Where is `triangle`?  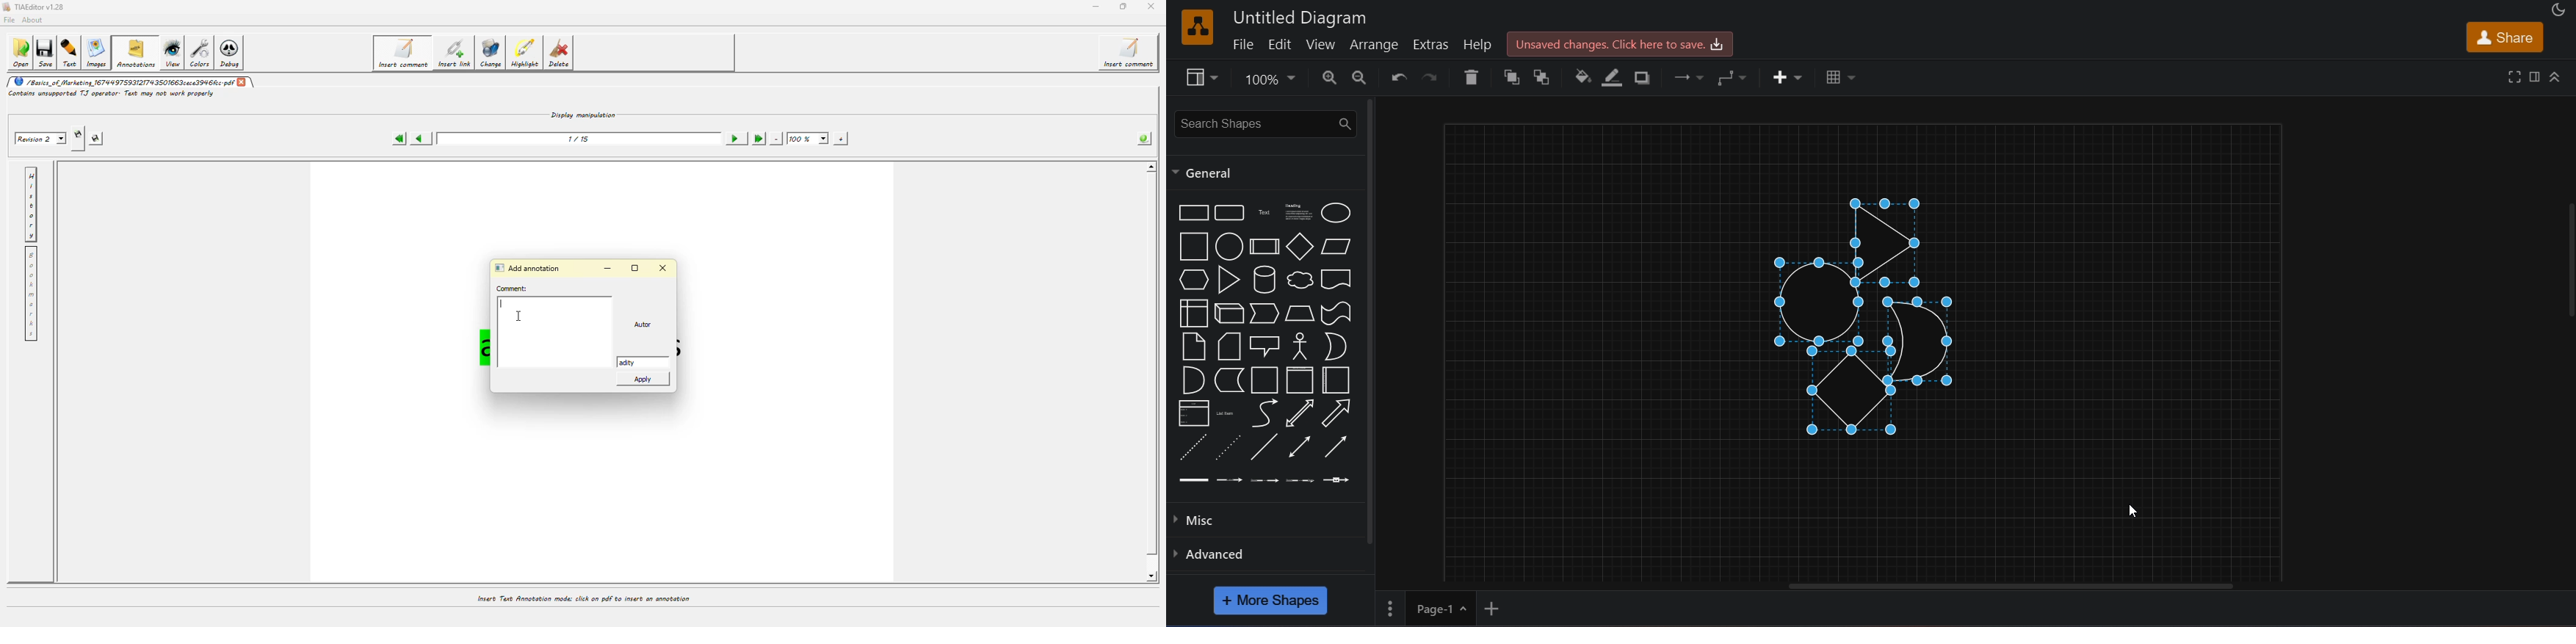 triangle is located at coordinates (1229, 279).